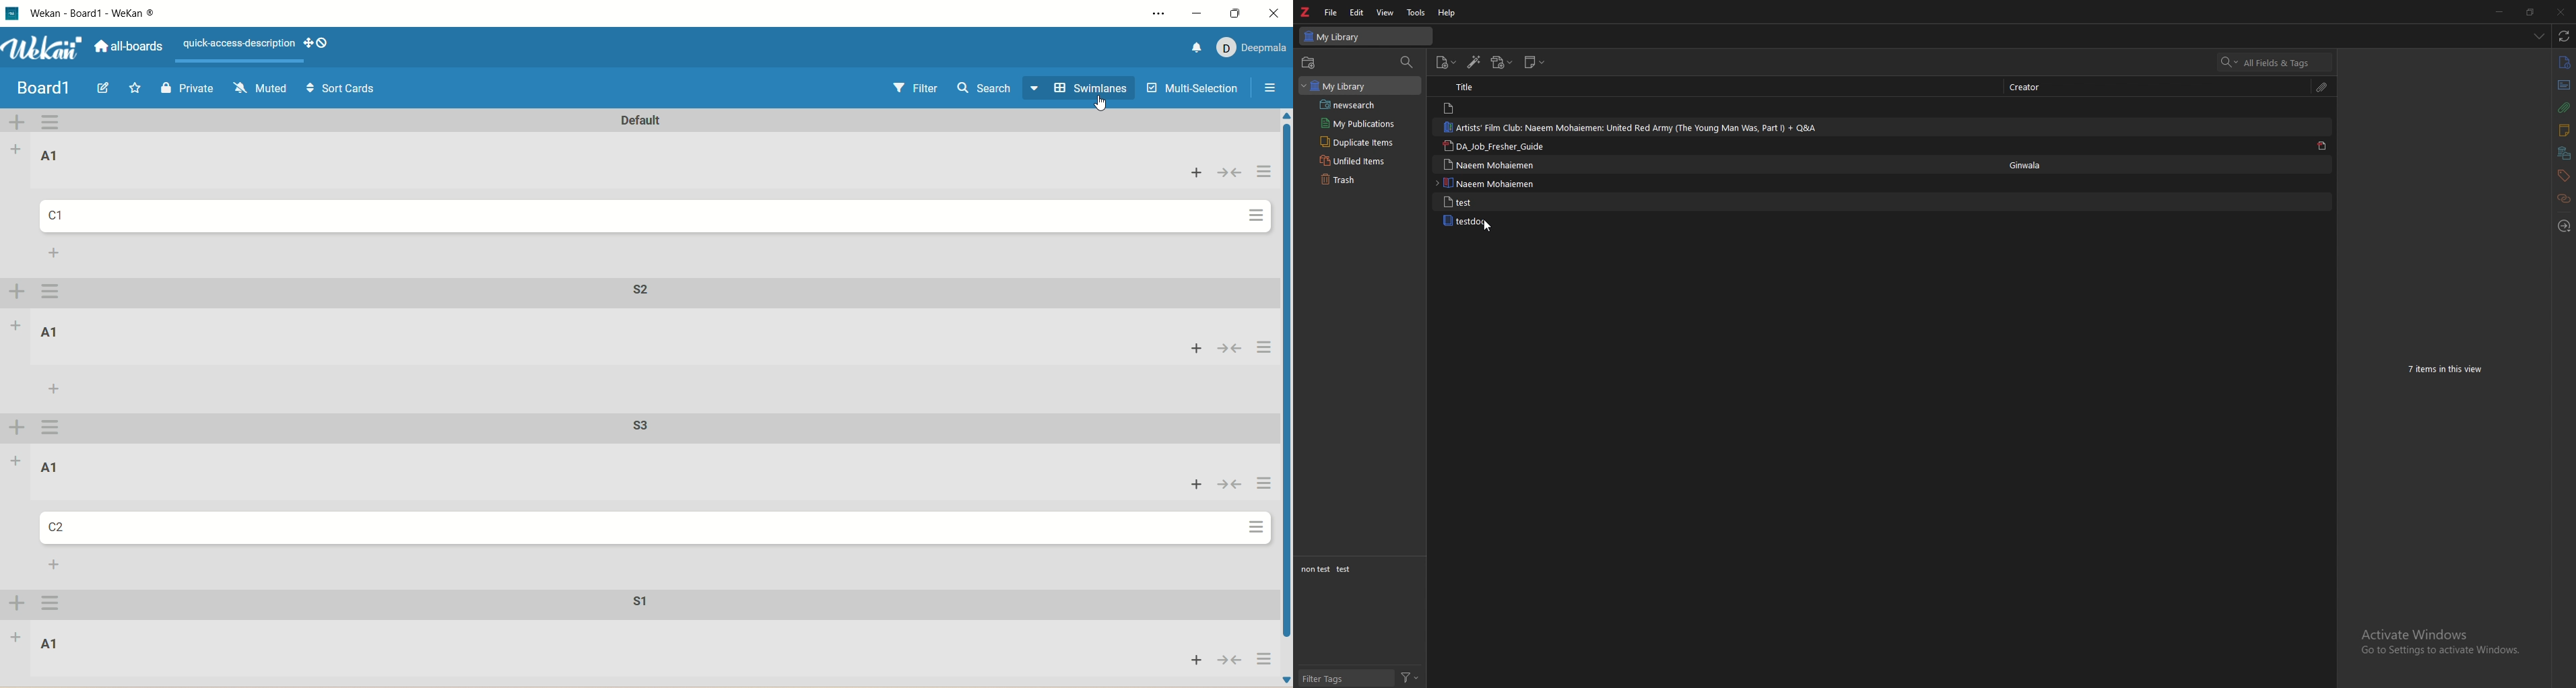  I want to click on edit, so click(1357, 12).